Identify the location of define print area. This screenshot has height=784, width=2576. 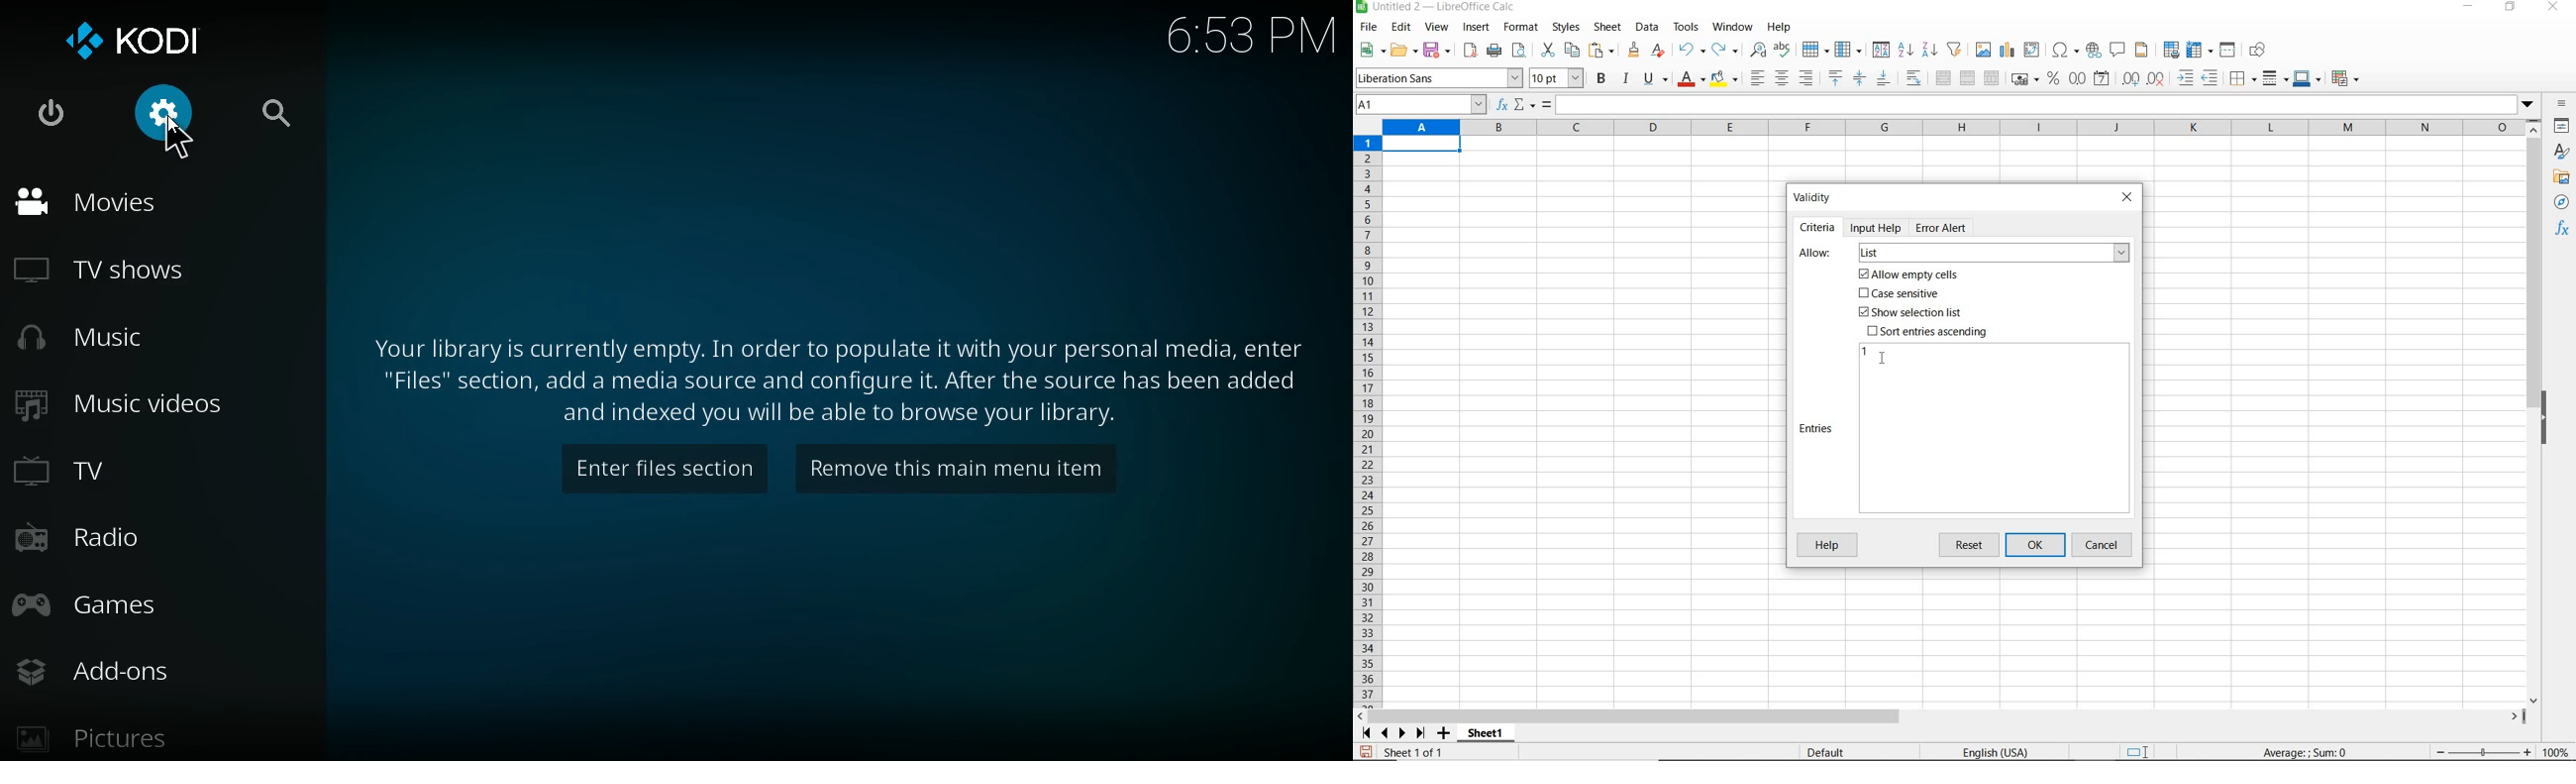
(2170, 50).